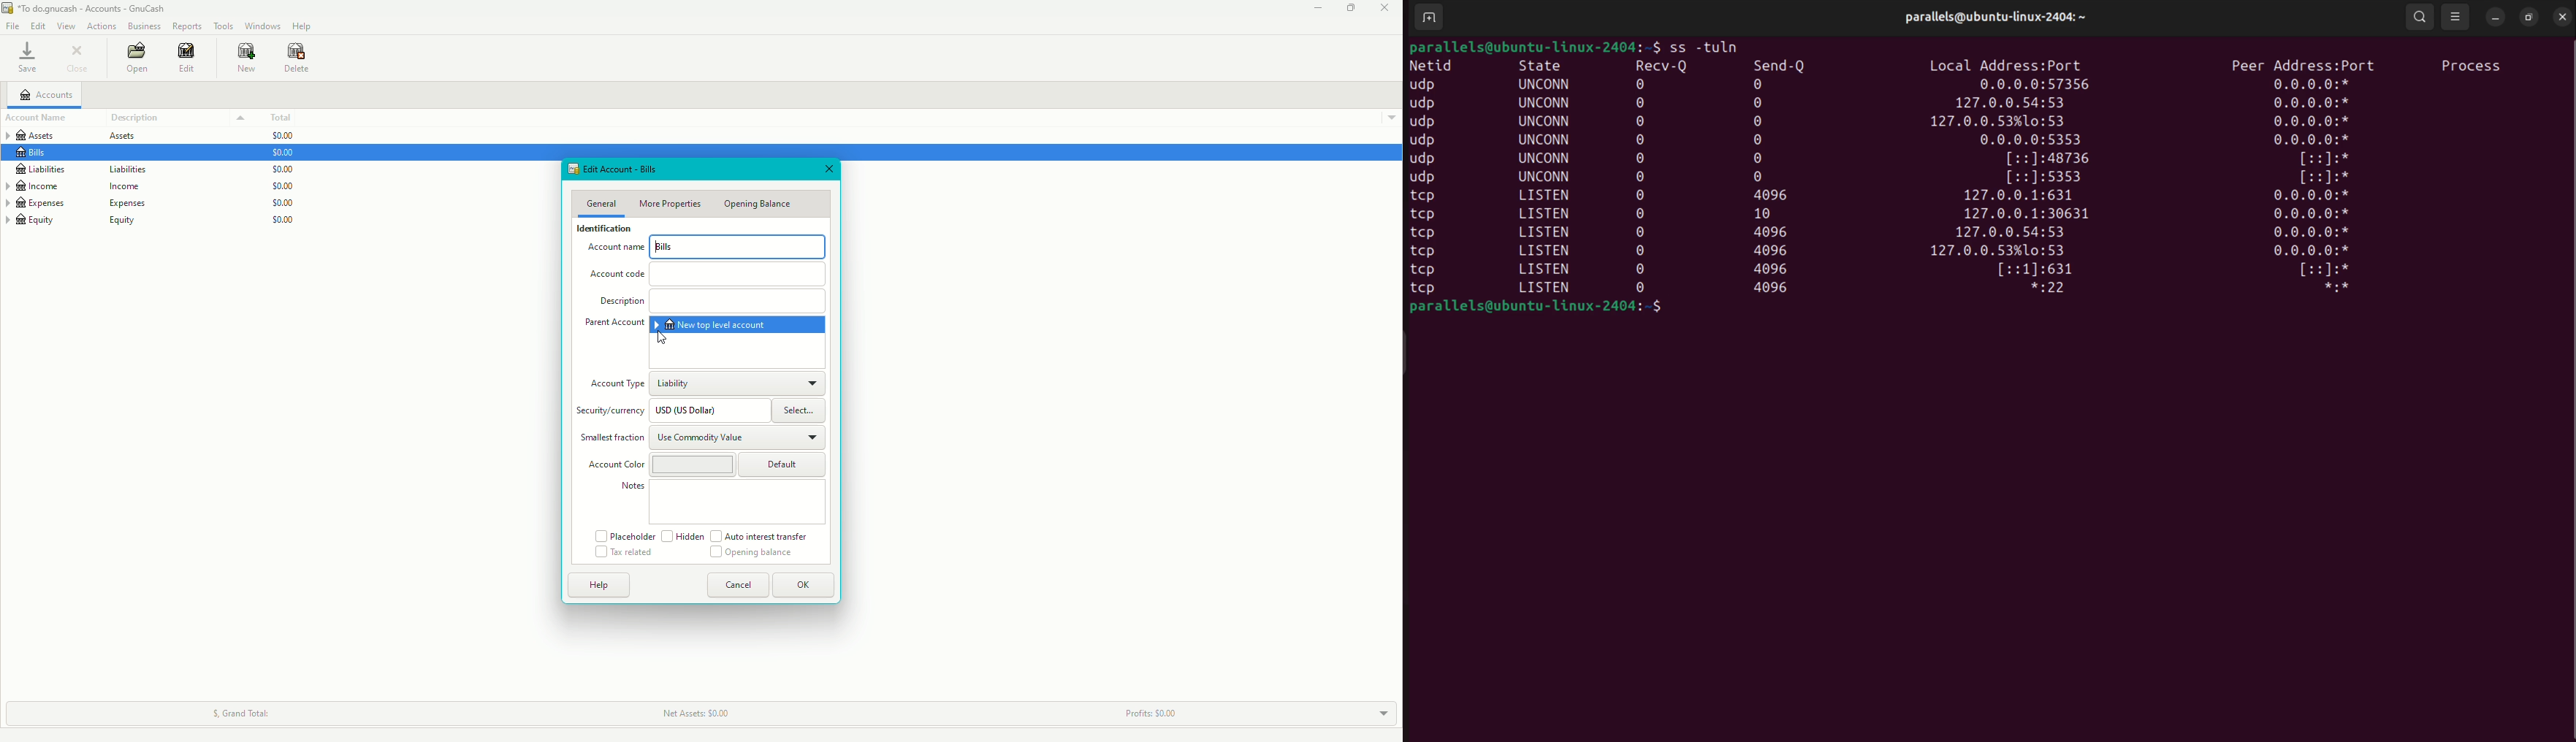 This screenshot has width=2576, height=756. Describe the element at coordinates (50, 94) in the screenshot. I see `Accounts` at that location.